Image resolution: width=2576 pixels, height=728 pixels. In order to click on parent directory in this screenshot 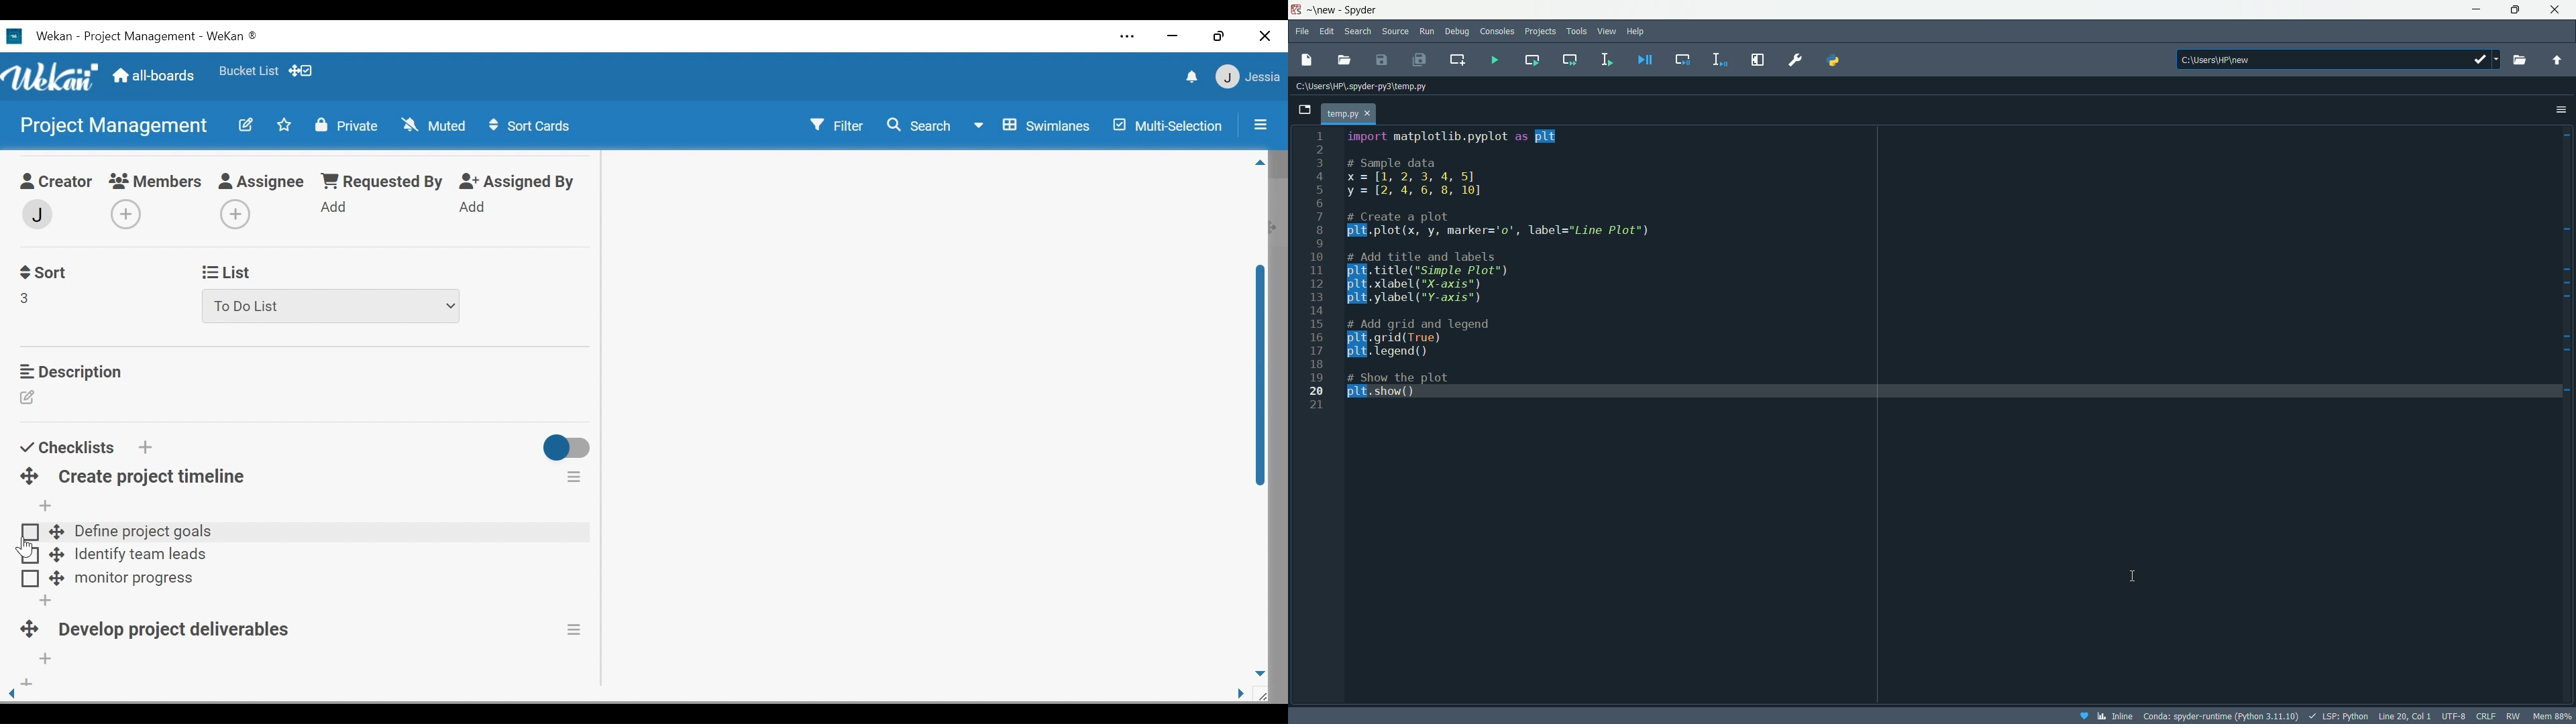, I will do `click(2557, 60)`.